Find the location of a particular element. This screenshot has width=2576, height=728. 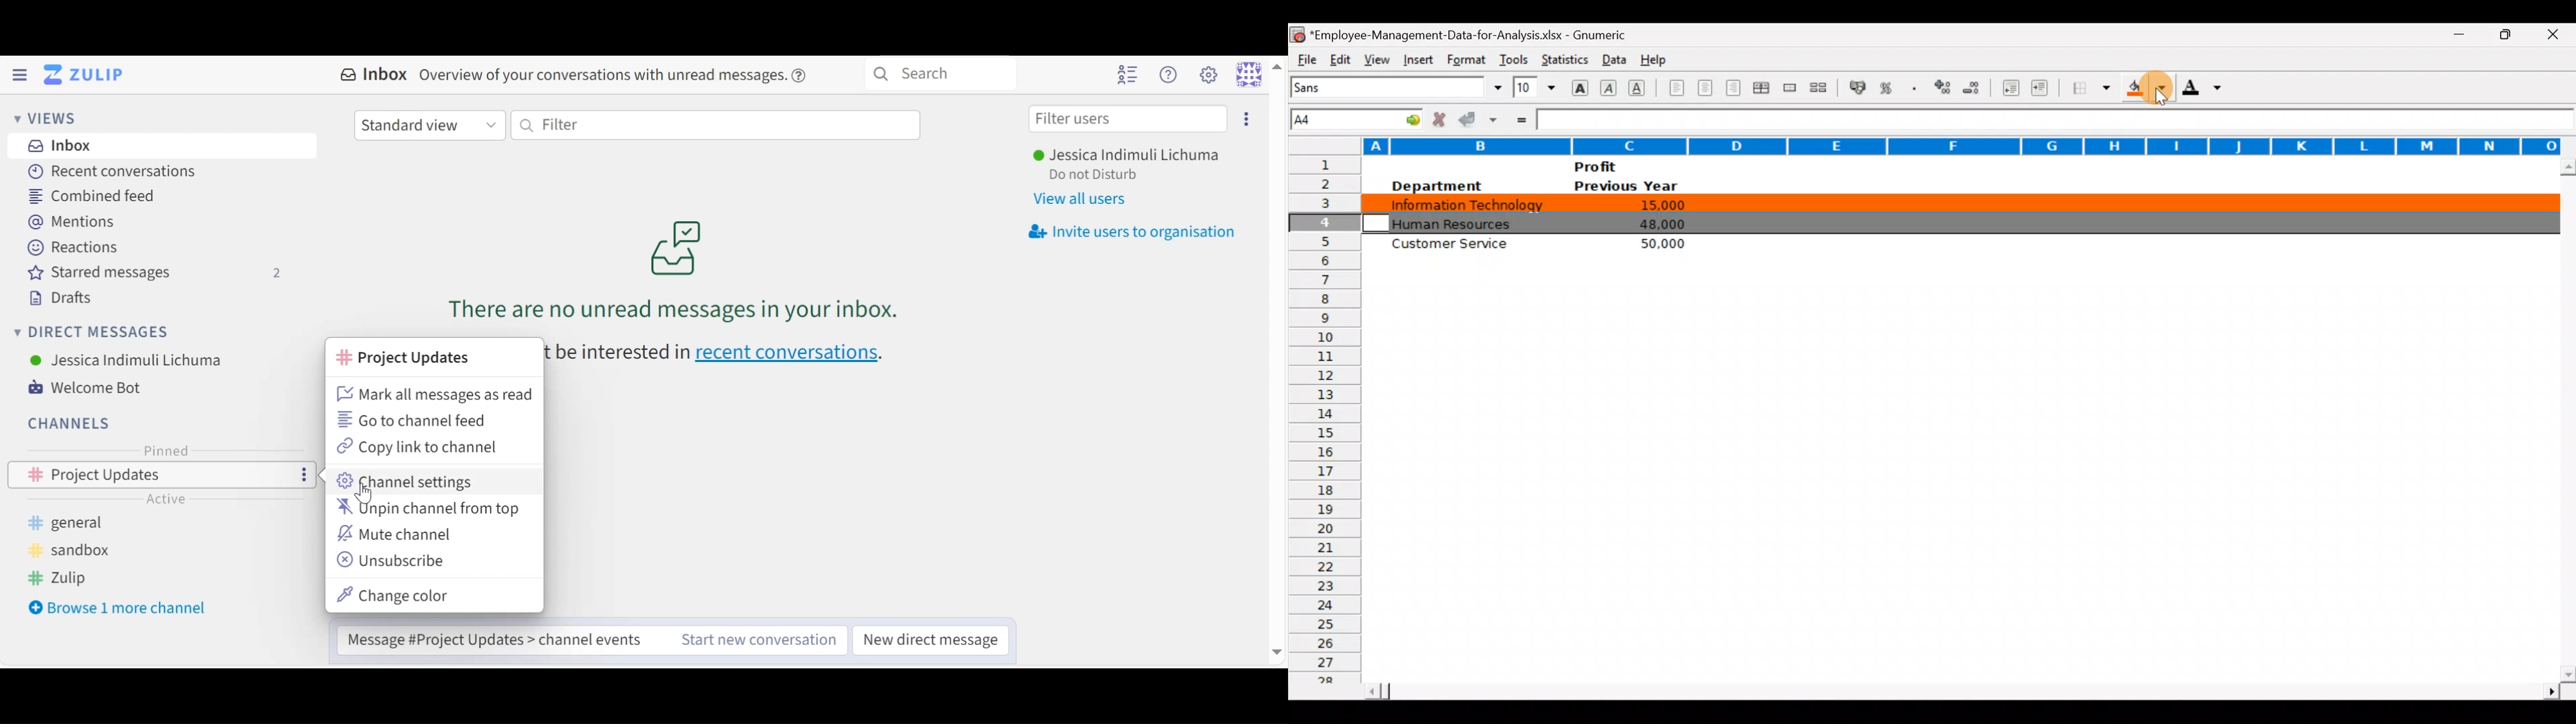

Go to channel feed is located at coordinates (417, 420).